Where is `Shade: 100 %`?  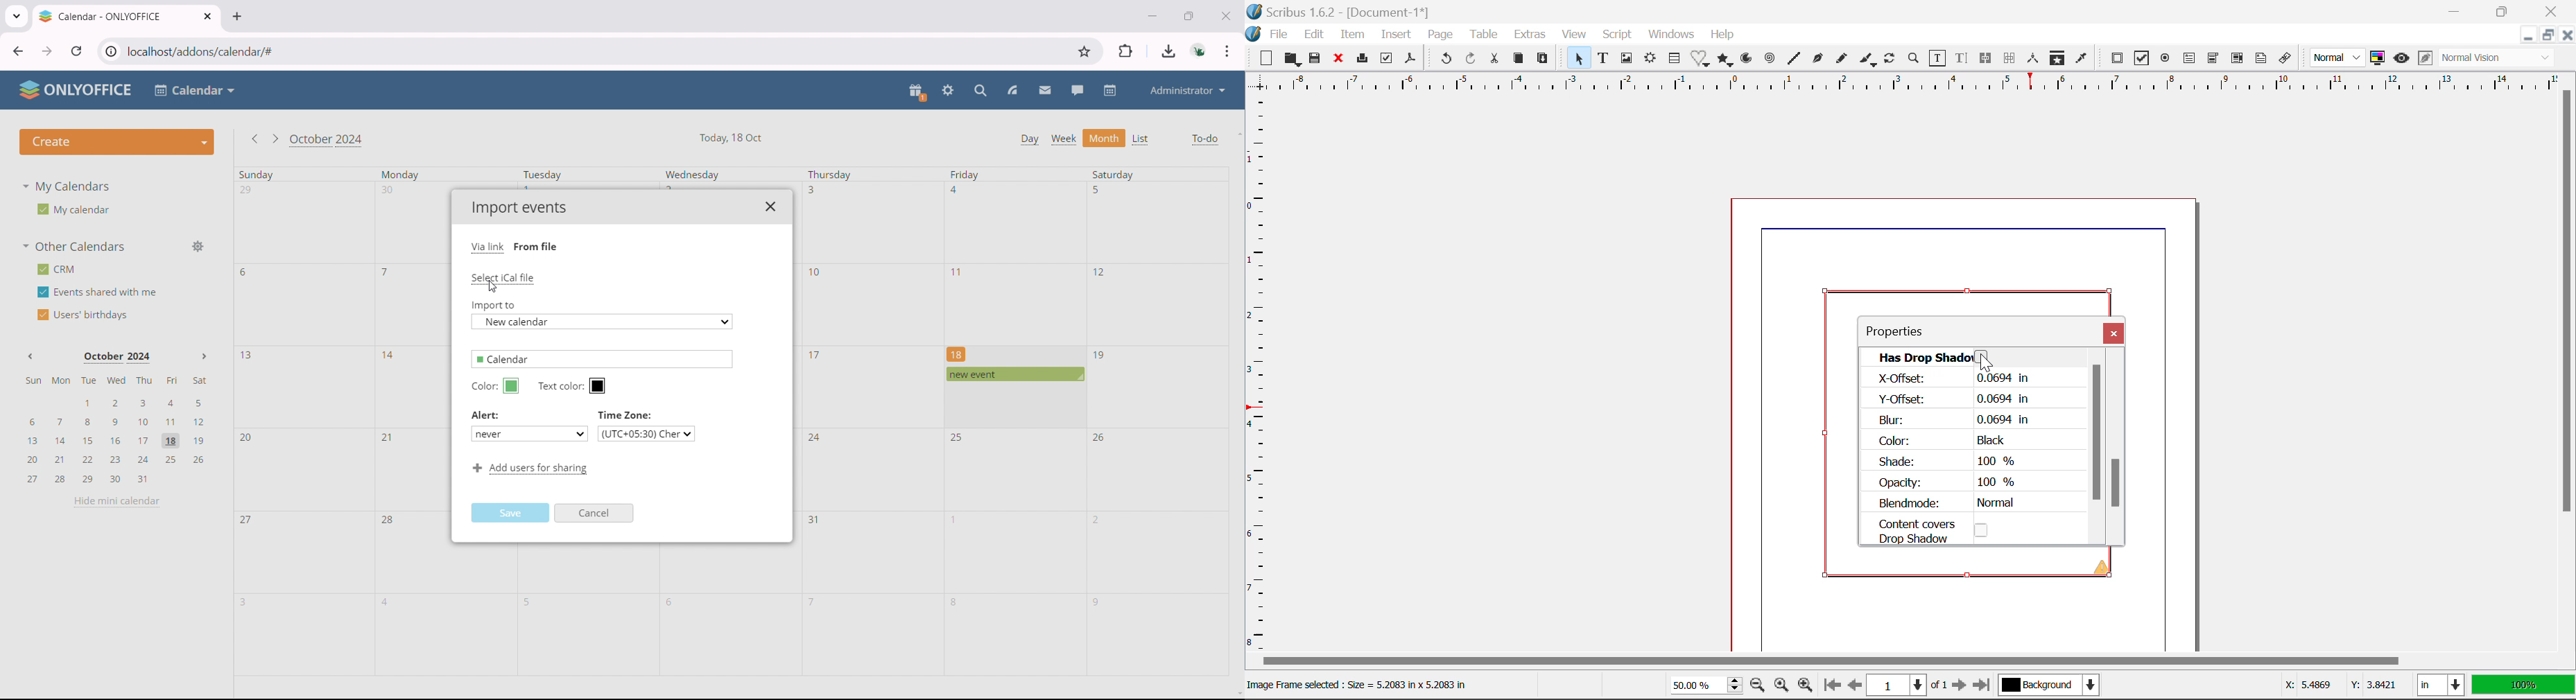 Shade: 100 % is located at coordinates (1948, 462).